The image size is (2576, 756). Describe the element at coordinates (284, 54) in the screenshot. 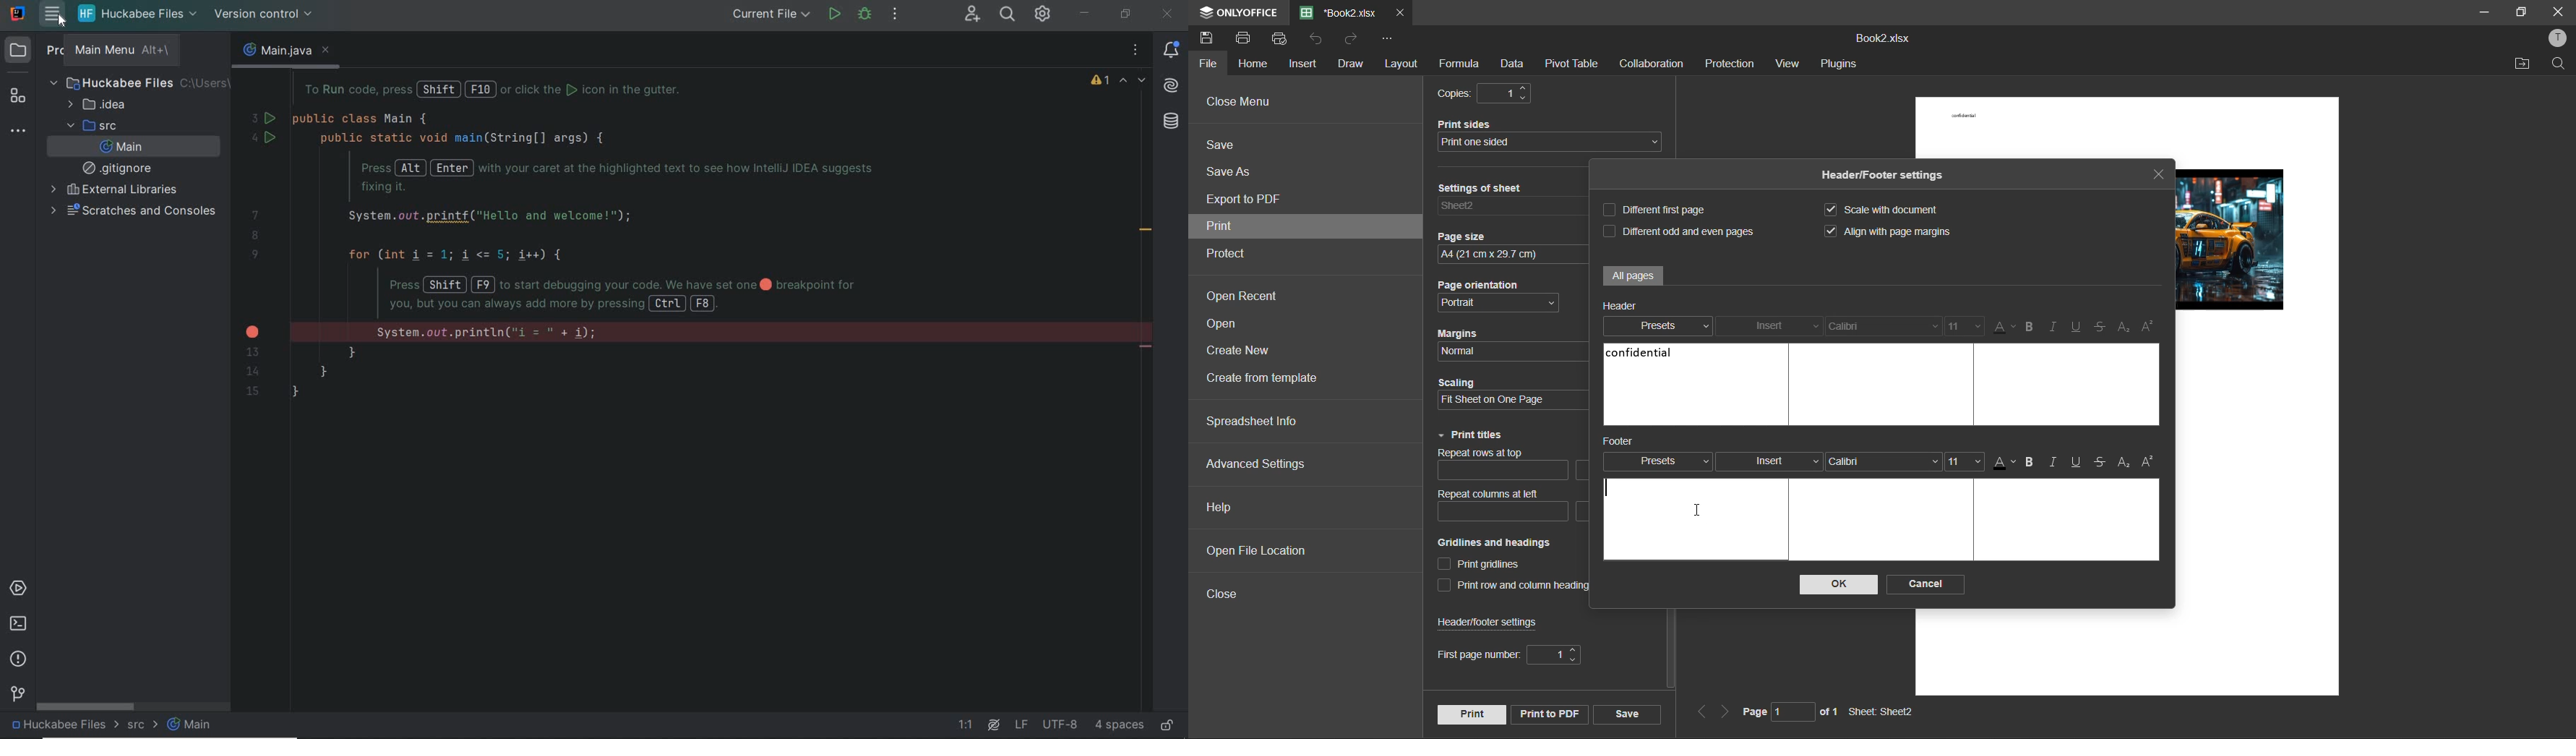

I see `main.java` at that location.